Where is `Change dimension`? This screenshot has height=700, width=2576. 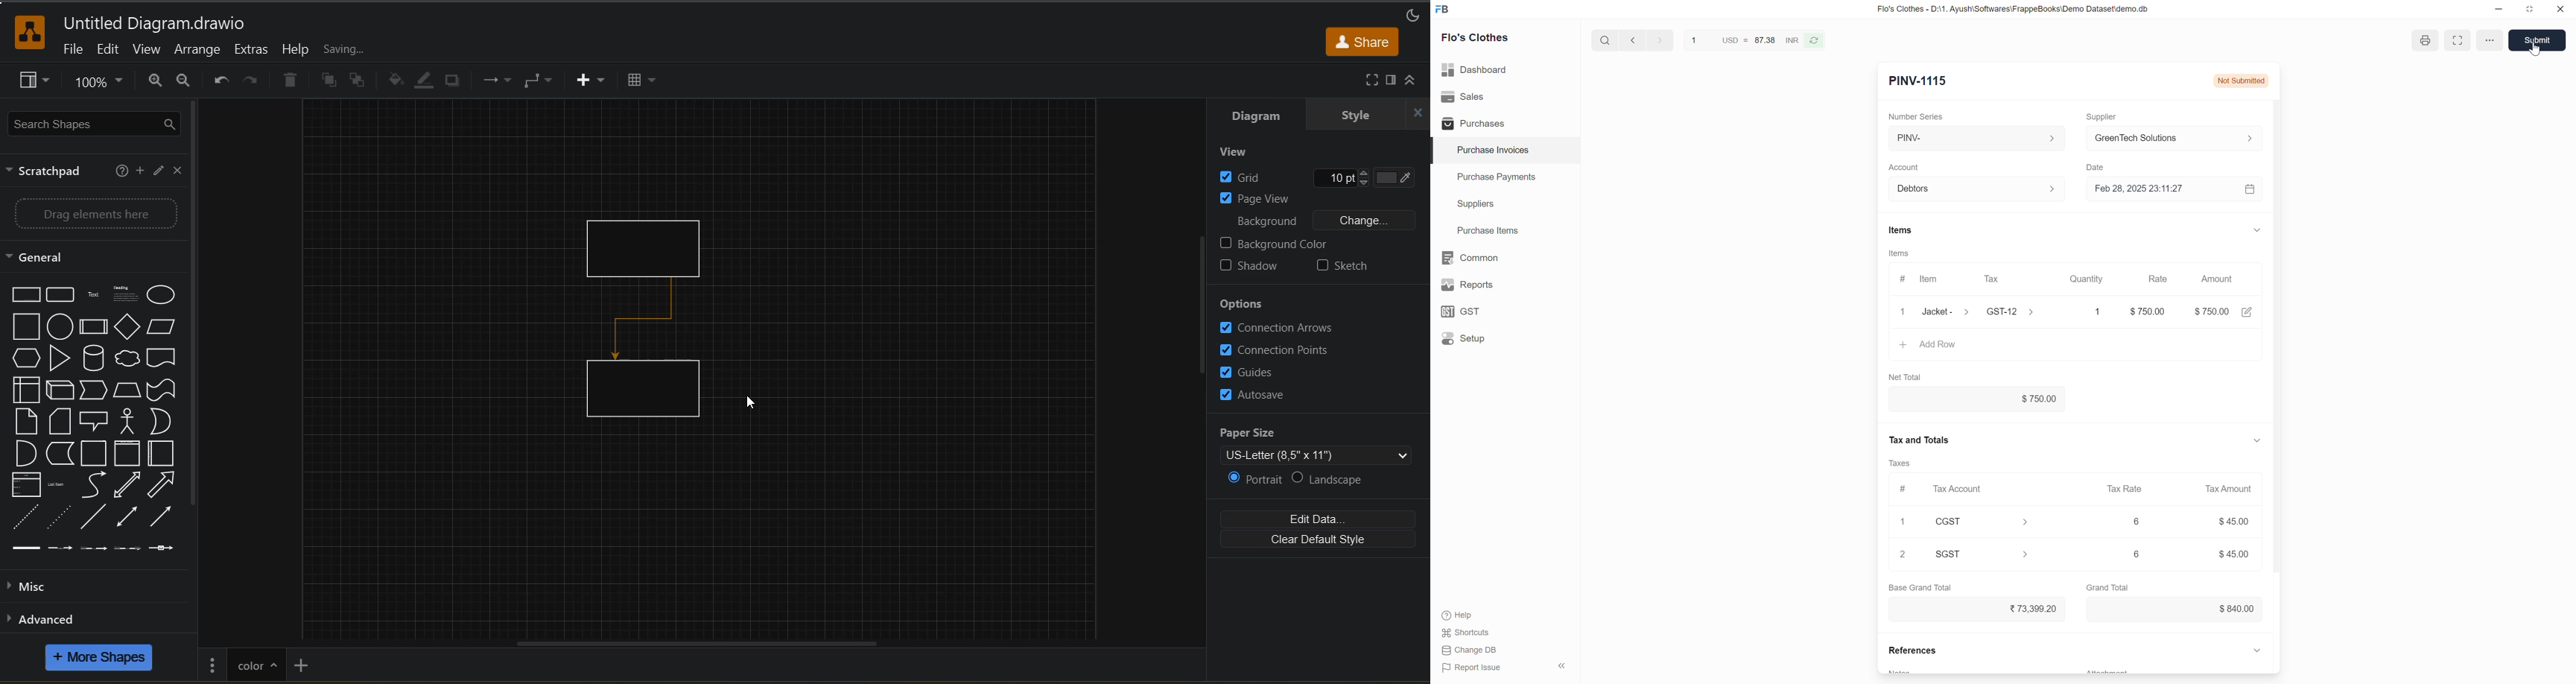 Change dimension is located at coordinates (2529, 9).